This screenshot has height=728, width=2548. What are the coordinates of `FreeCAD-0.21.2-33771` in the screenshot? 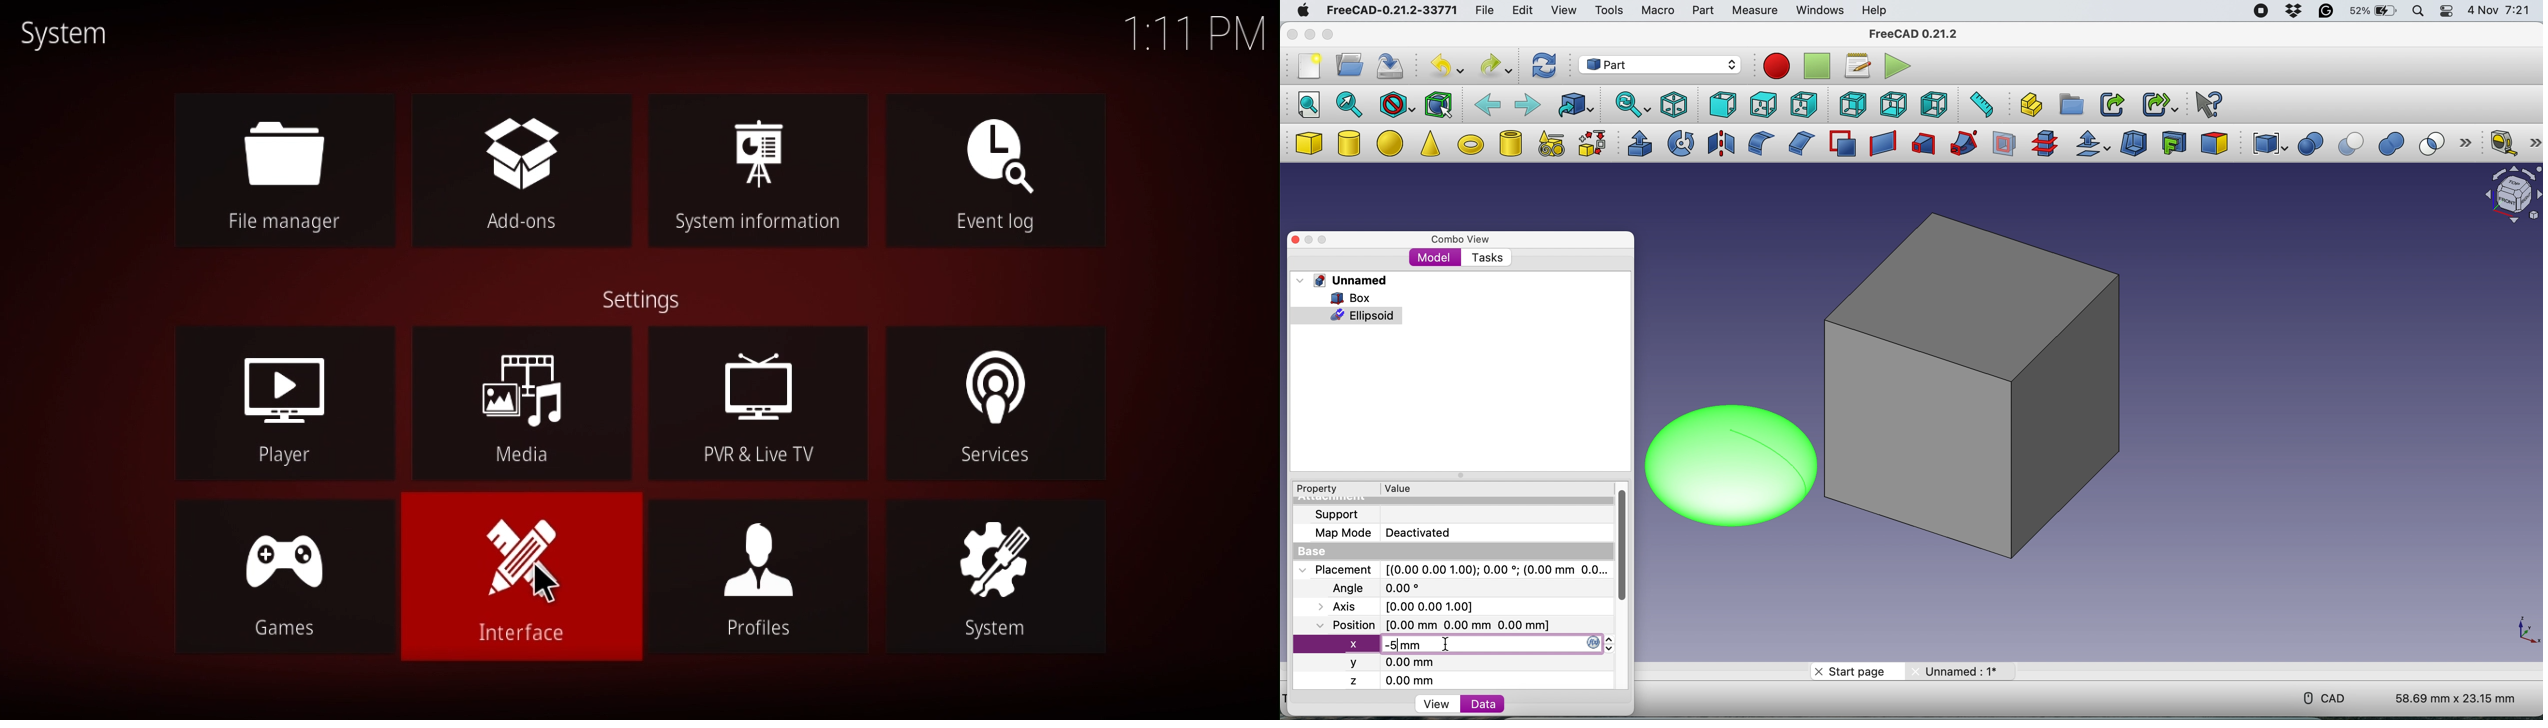 It's located at (1390, 11).